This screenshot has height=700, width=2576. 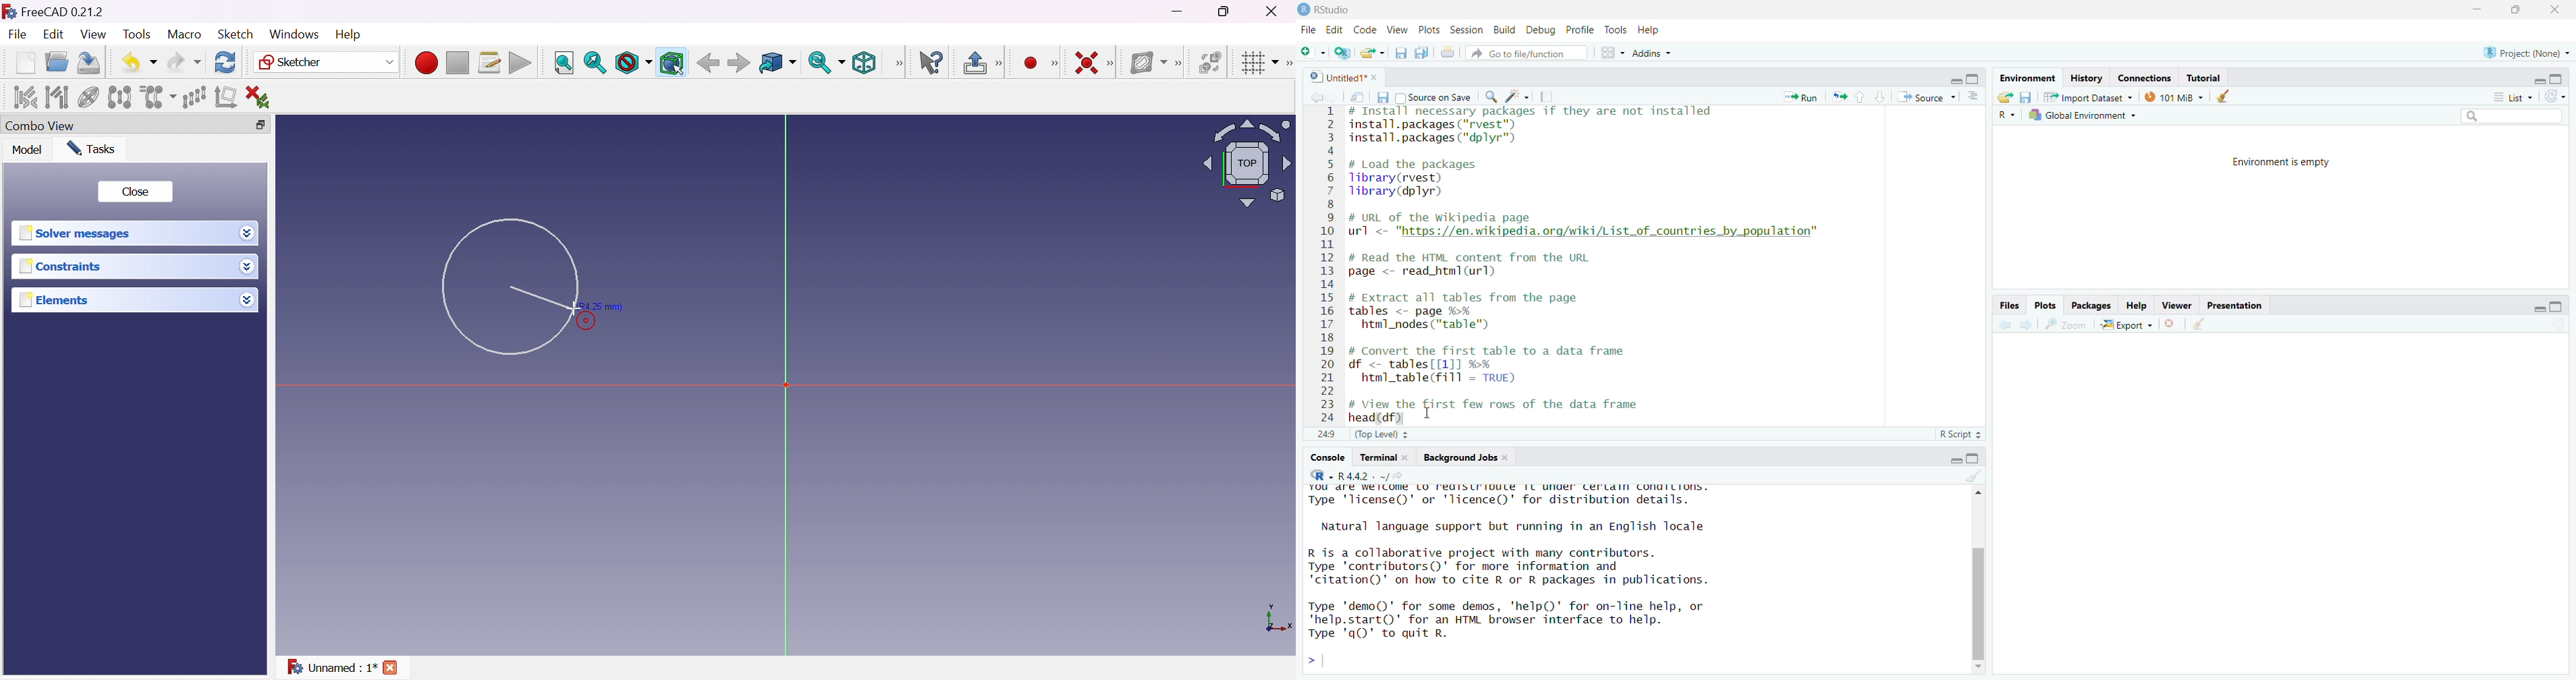 What do you see at coordinates (2087, 79) in the screenshot?
I see `History` at bounding box center [2087, 79].